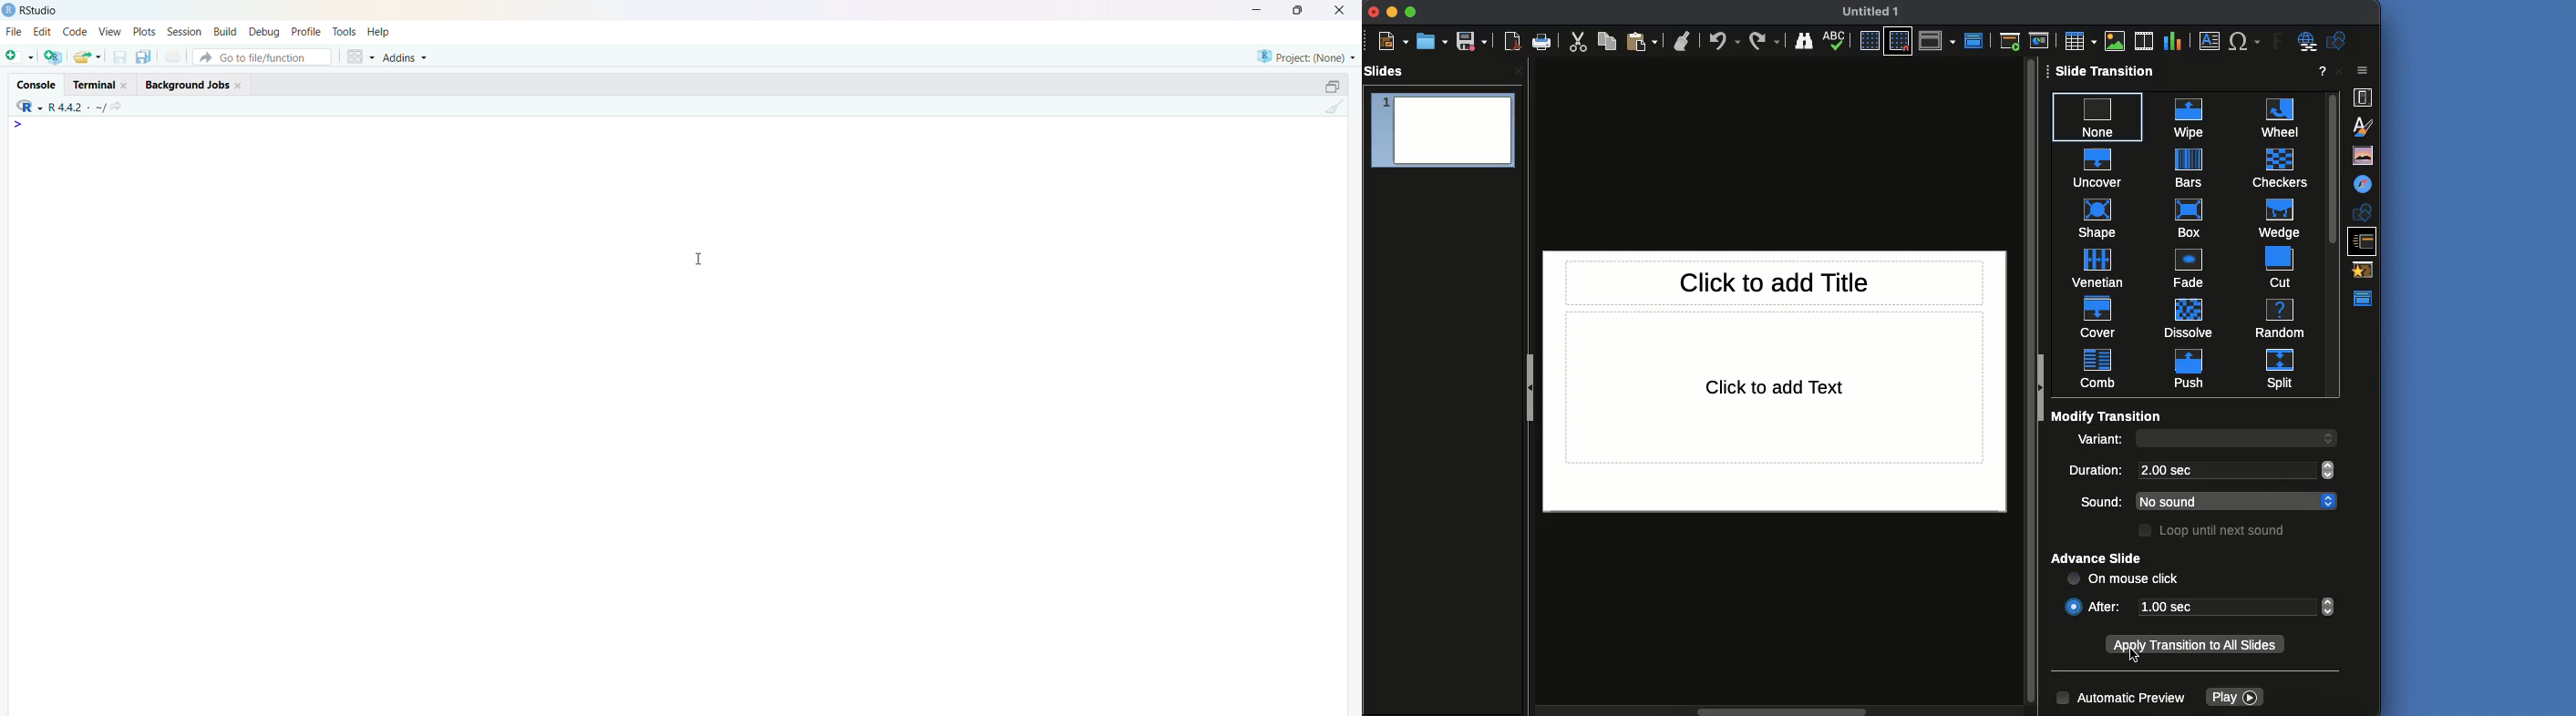 The image size is (2576, 728). What do you see at coordinates (2363, 72) in the screenshot?
I see `Close` at bounding box center [2363, 72].